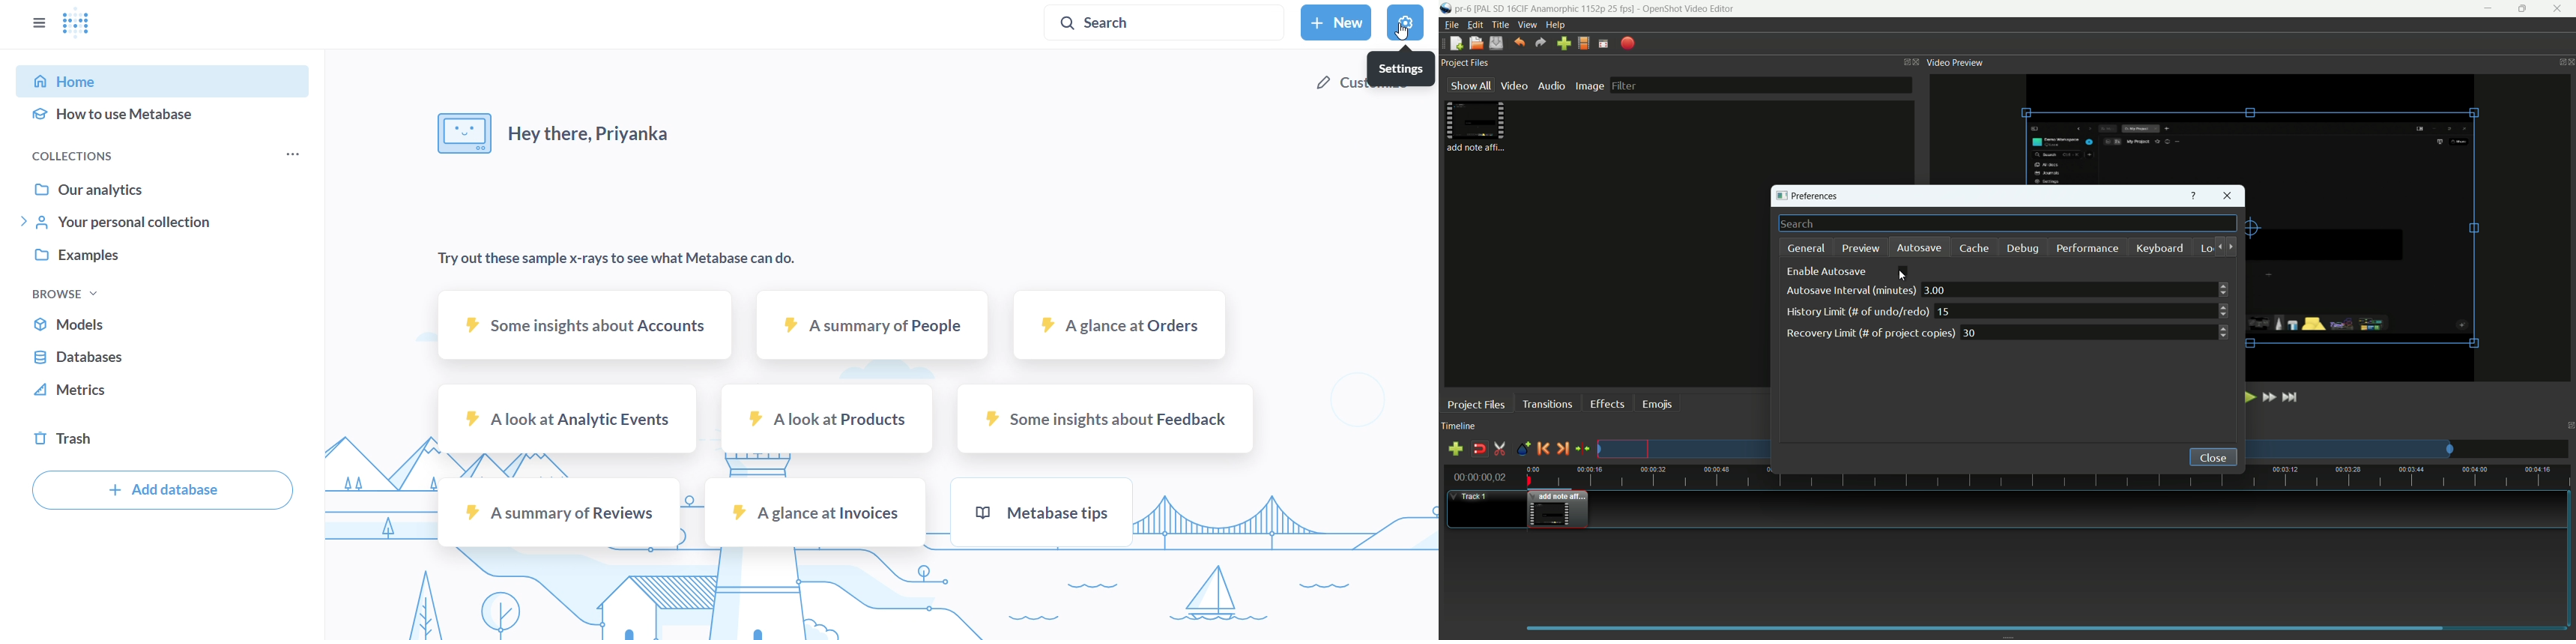 Image resolution: width=2576 pixels, height=644 pixels. Describe the element at coordinates (1543, 449) in the screenshot. I see `previous marker` at that location.